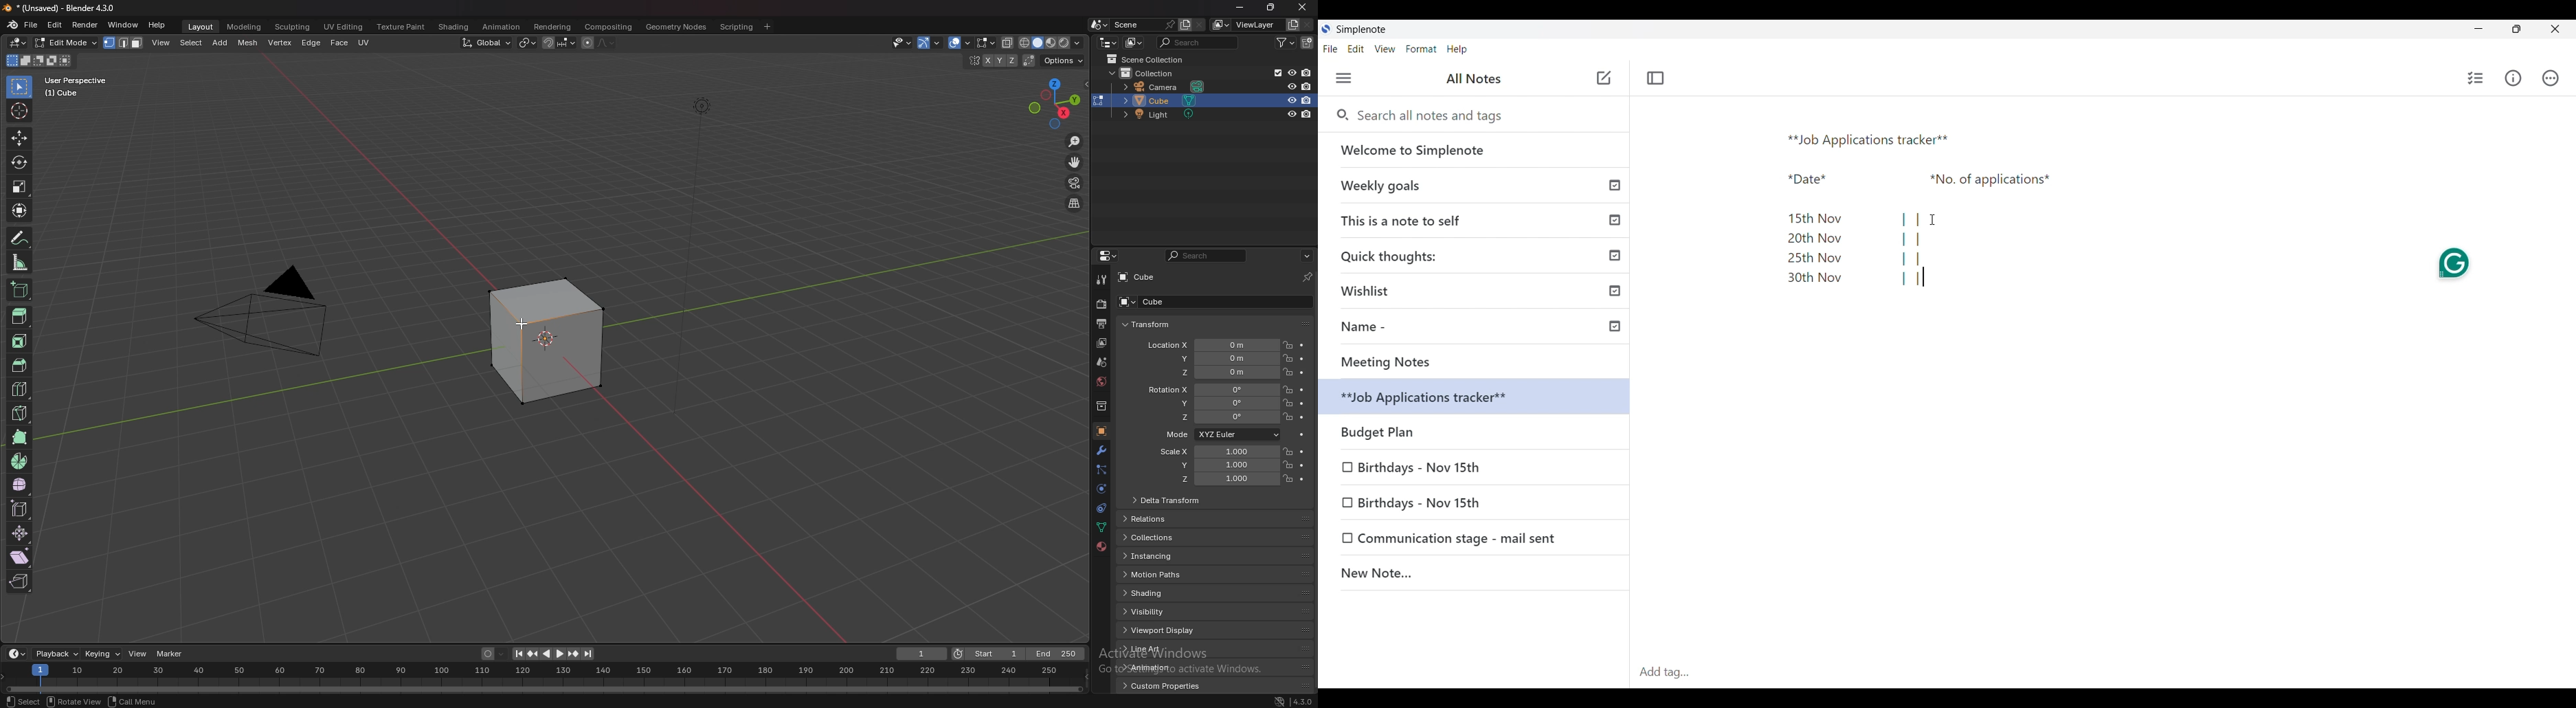  What do you see at coordinates (1167, 686) in the screenshot?
I see `custom properties` at bounding box center [1167, 686].